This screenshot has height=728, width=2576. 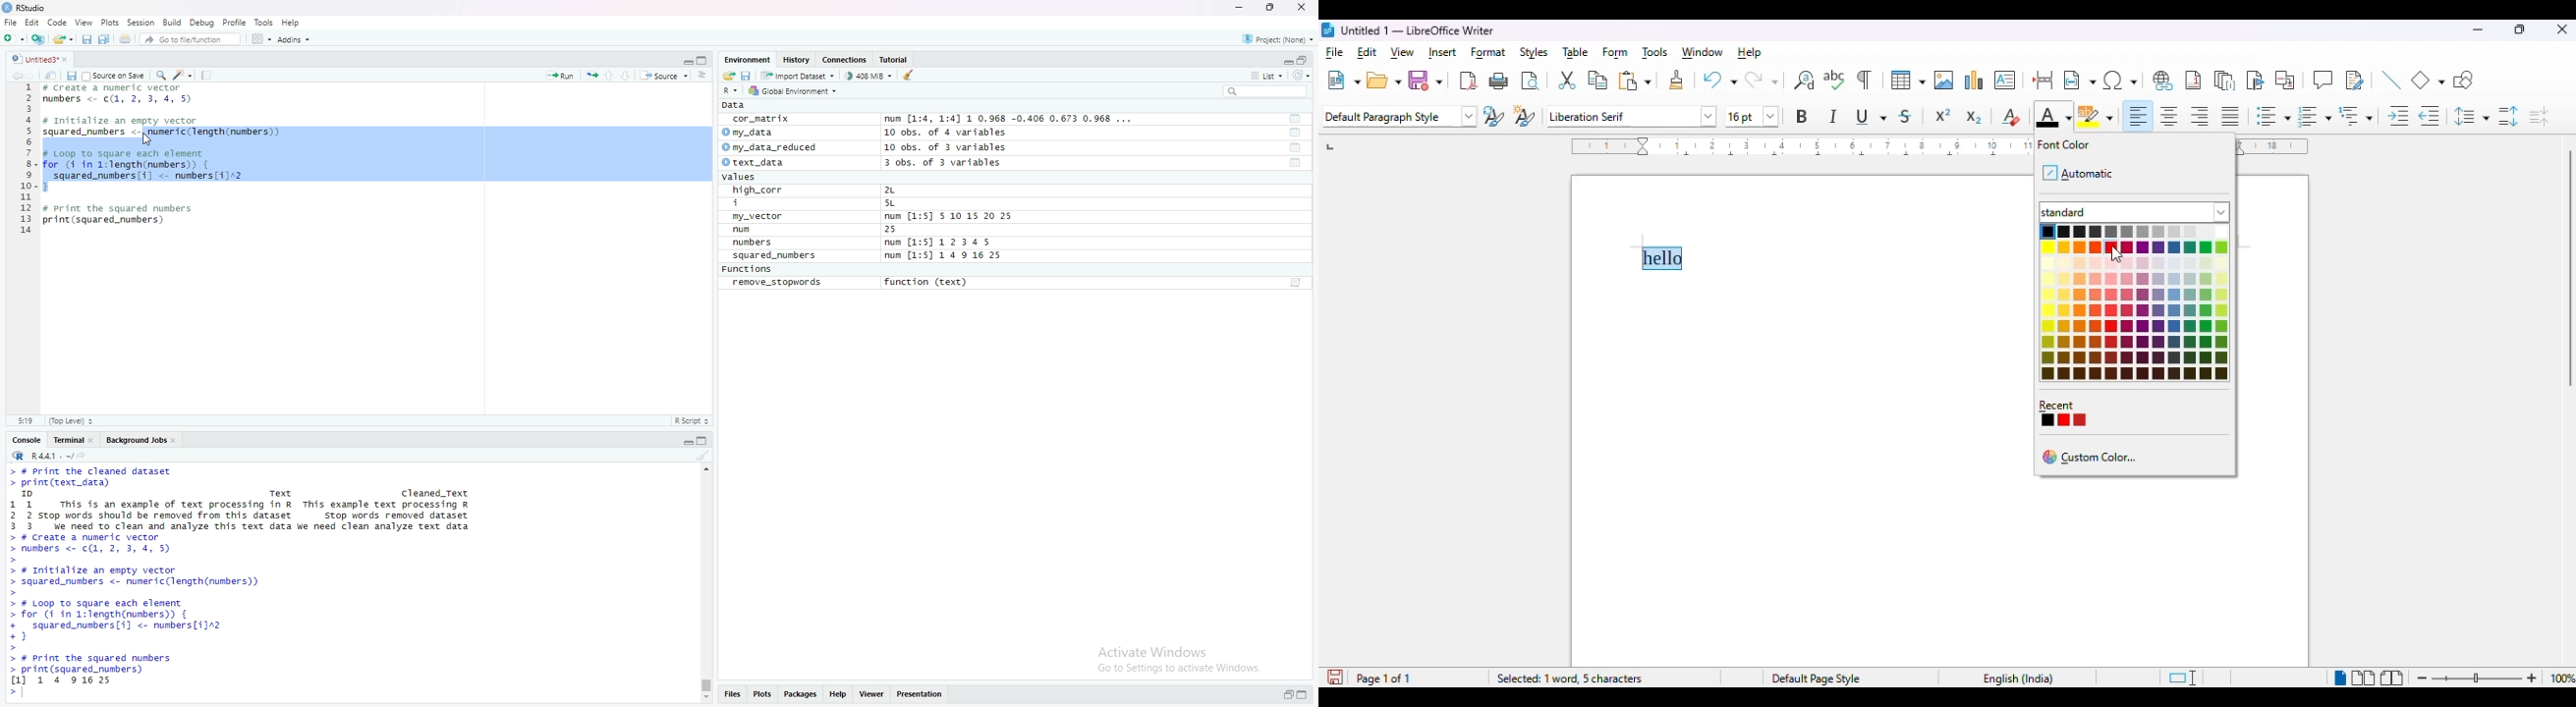 What do you see at coordinates (2136, 211) in the screenshot?
I see `standard` at bounding box center [2136, 211].